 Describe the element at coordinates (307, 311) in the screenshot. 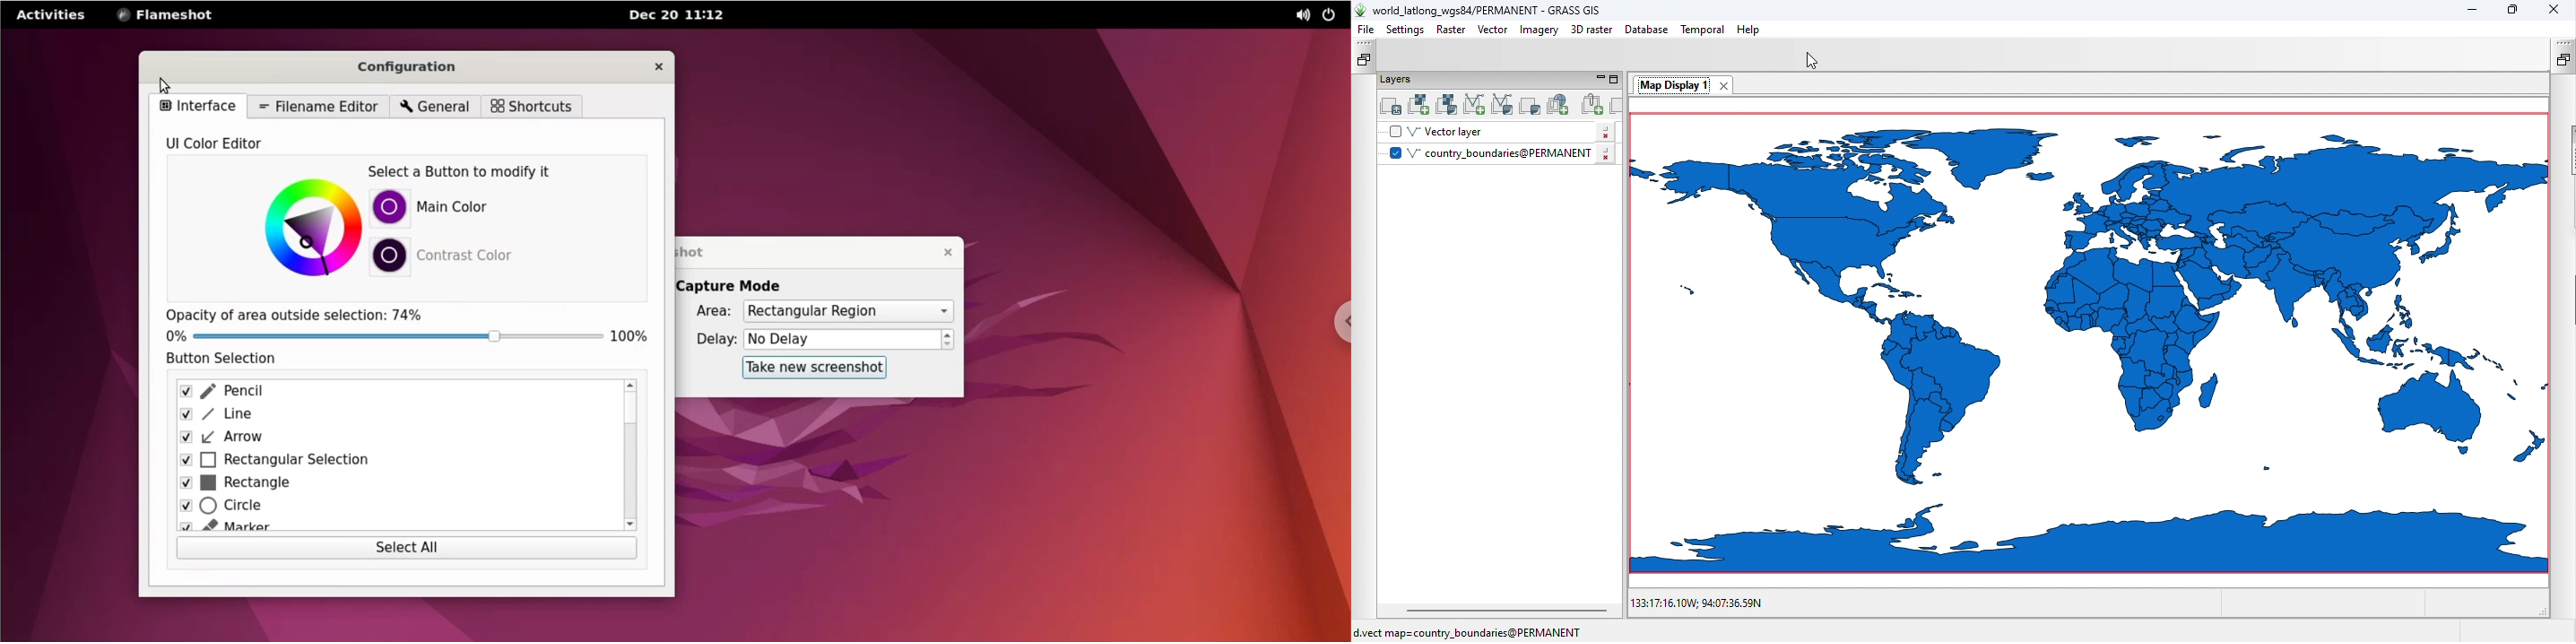

I see `opacity of area outside selection: 74%` at that location.